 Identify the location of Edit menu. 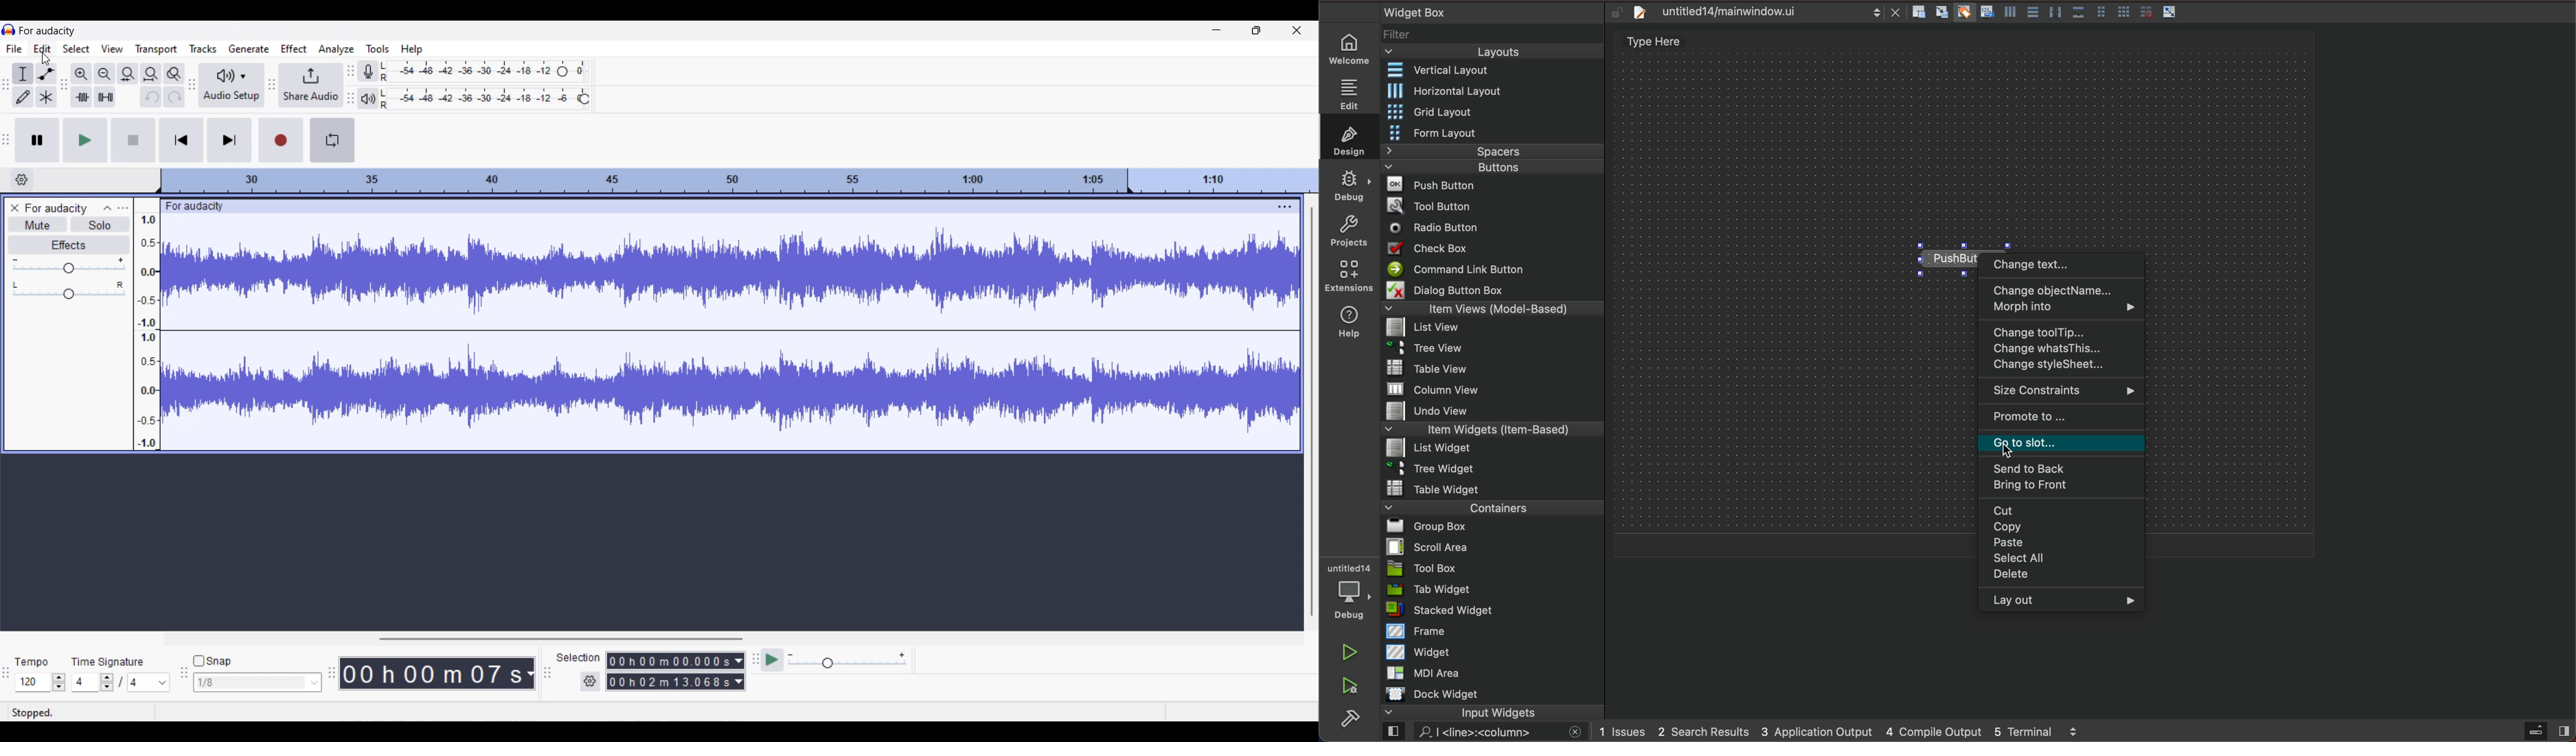
(42, 48).